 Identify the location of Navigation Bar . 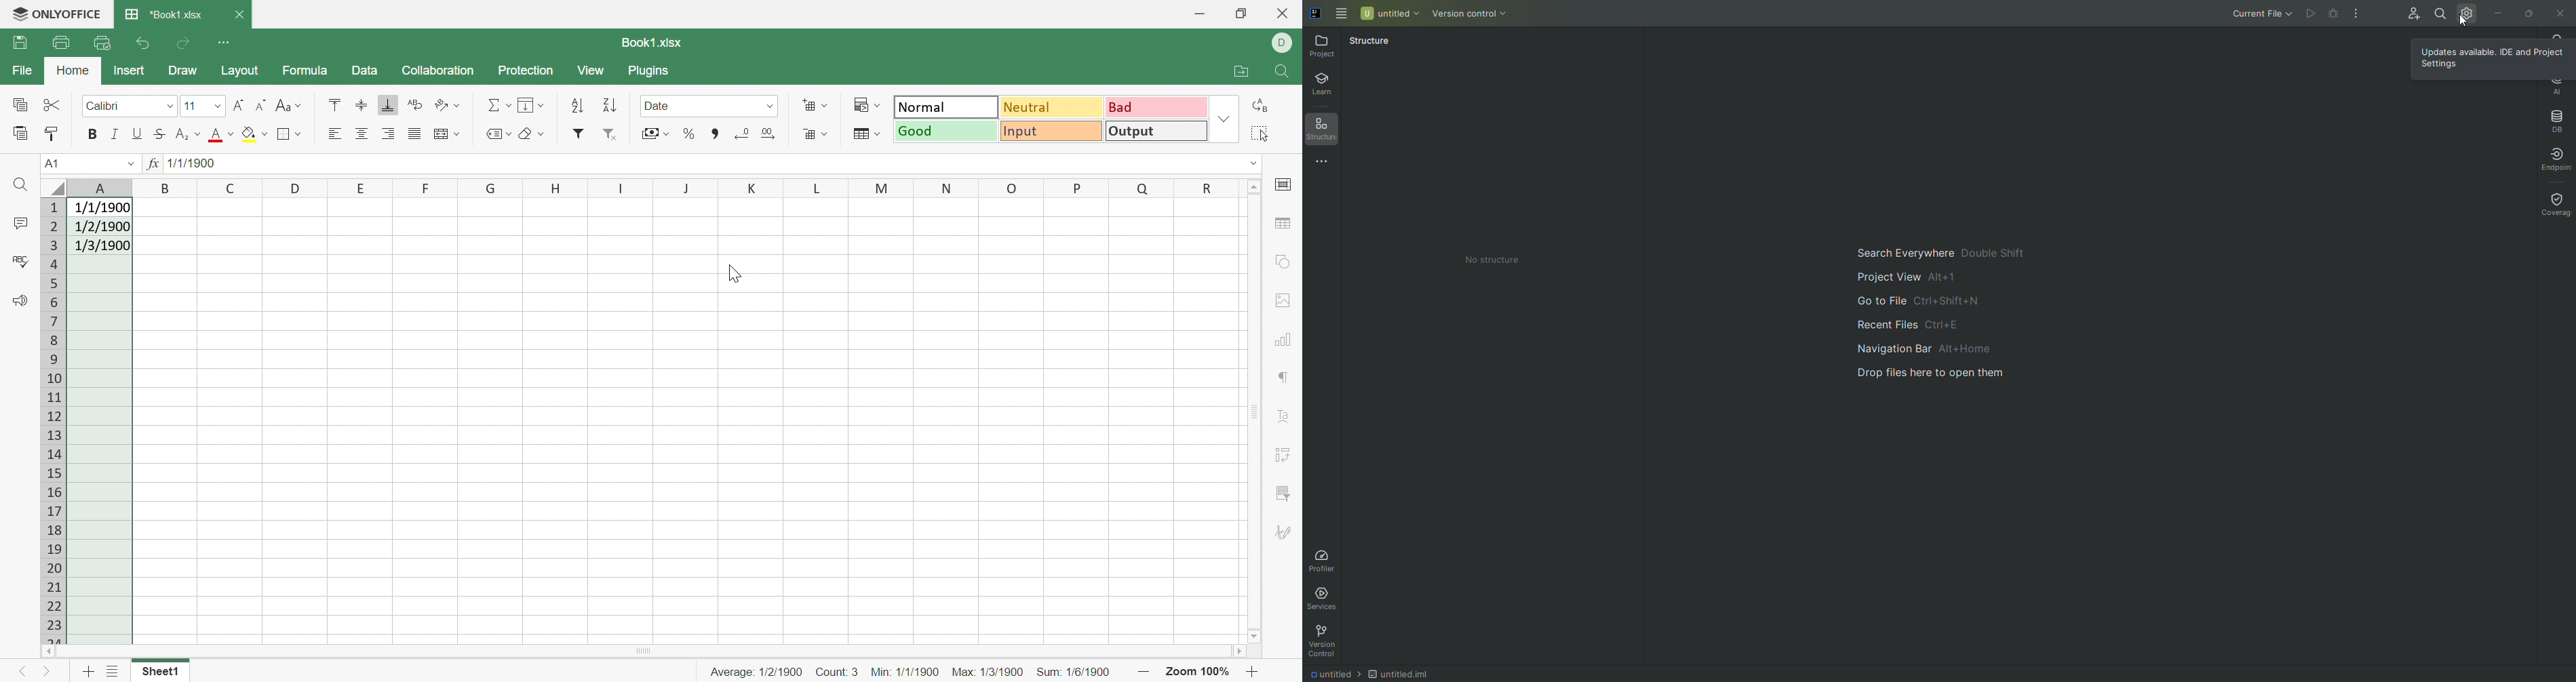
(1937, 347).